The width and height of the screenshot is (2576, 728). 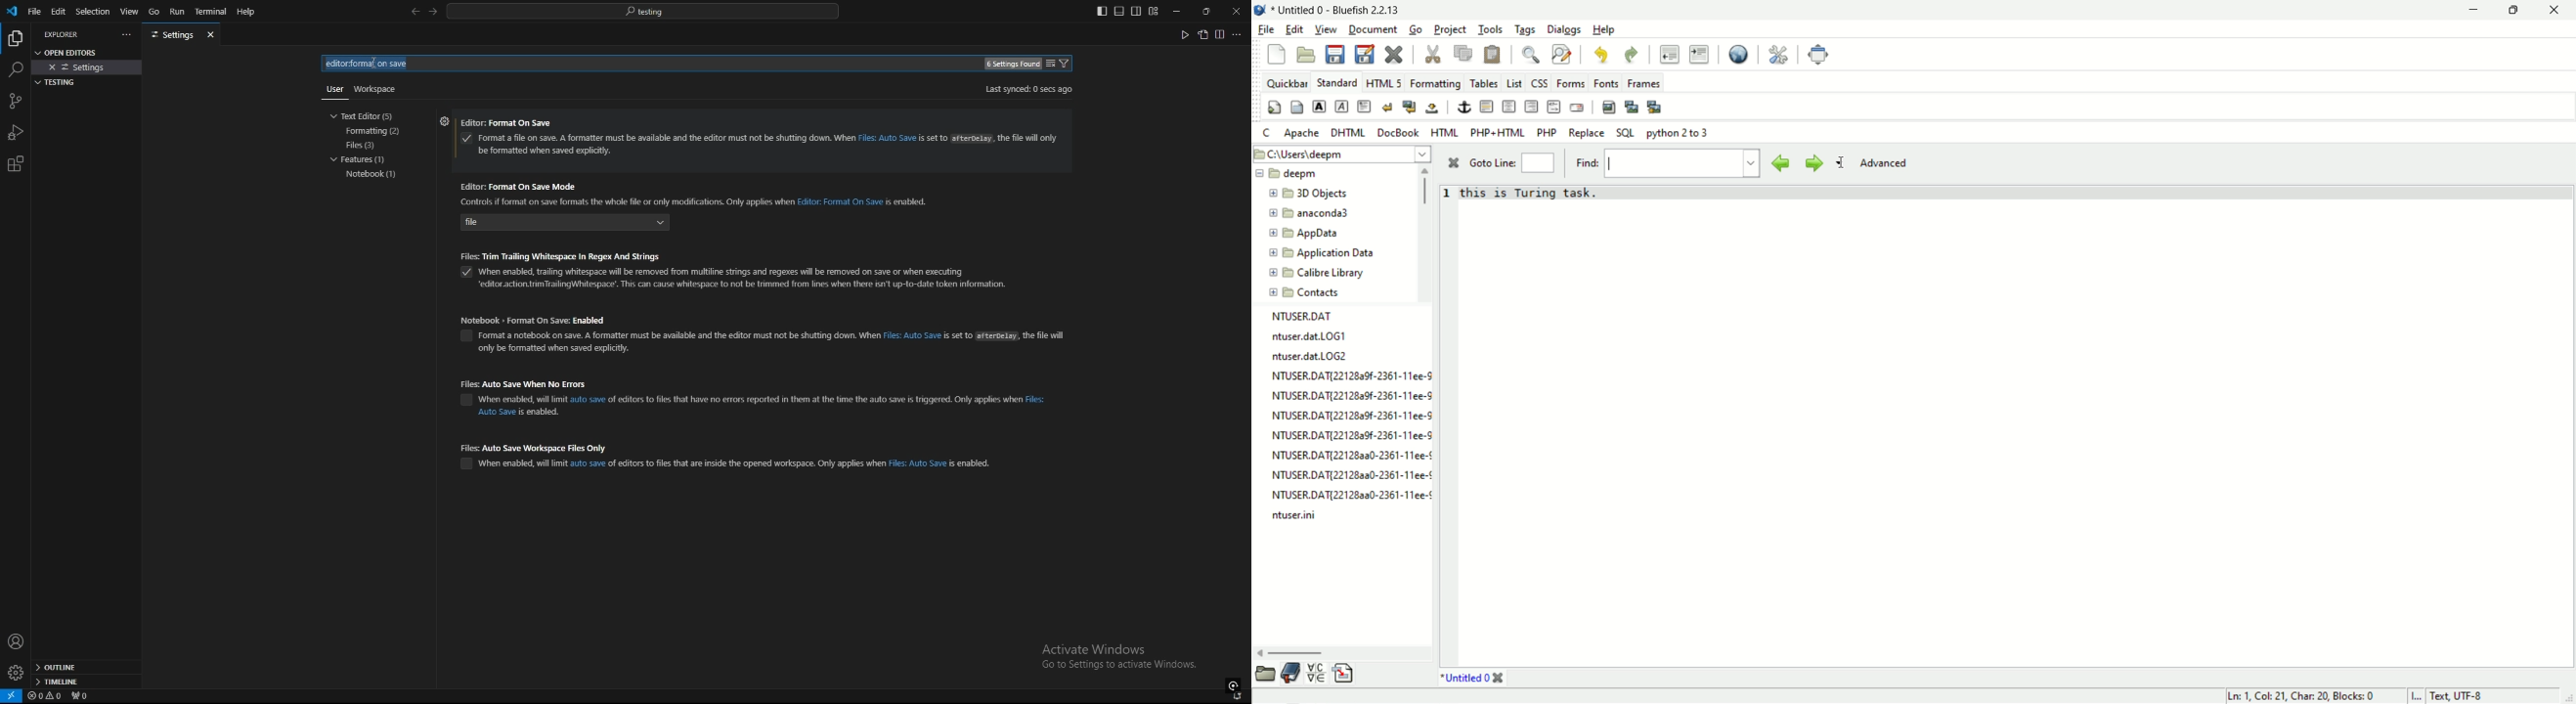 I want to click on file browser, so click(x=1264, y=672).